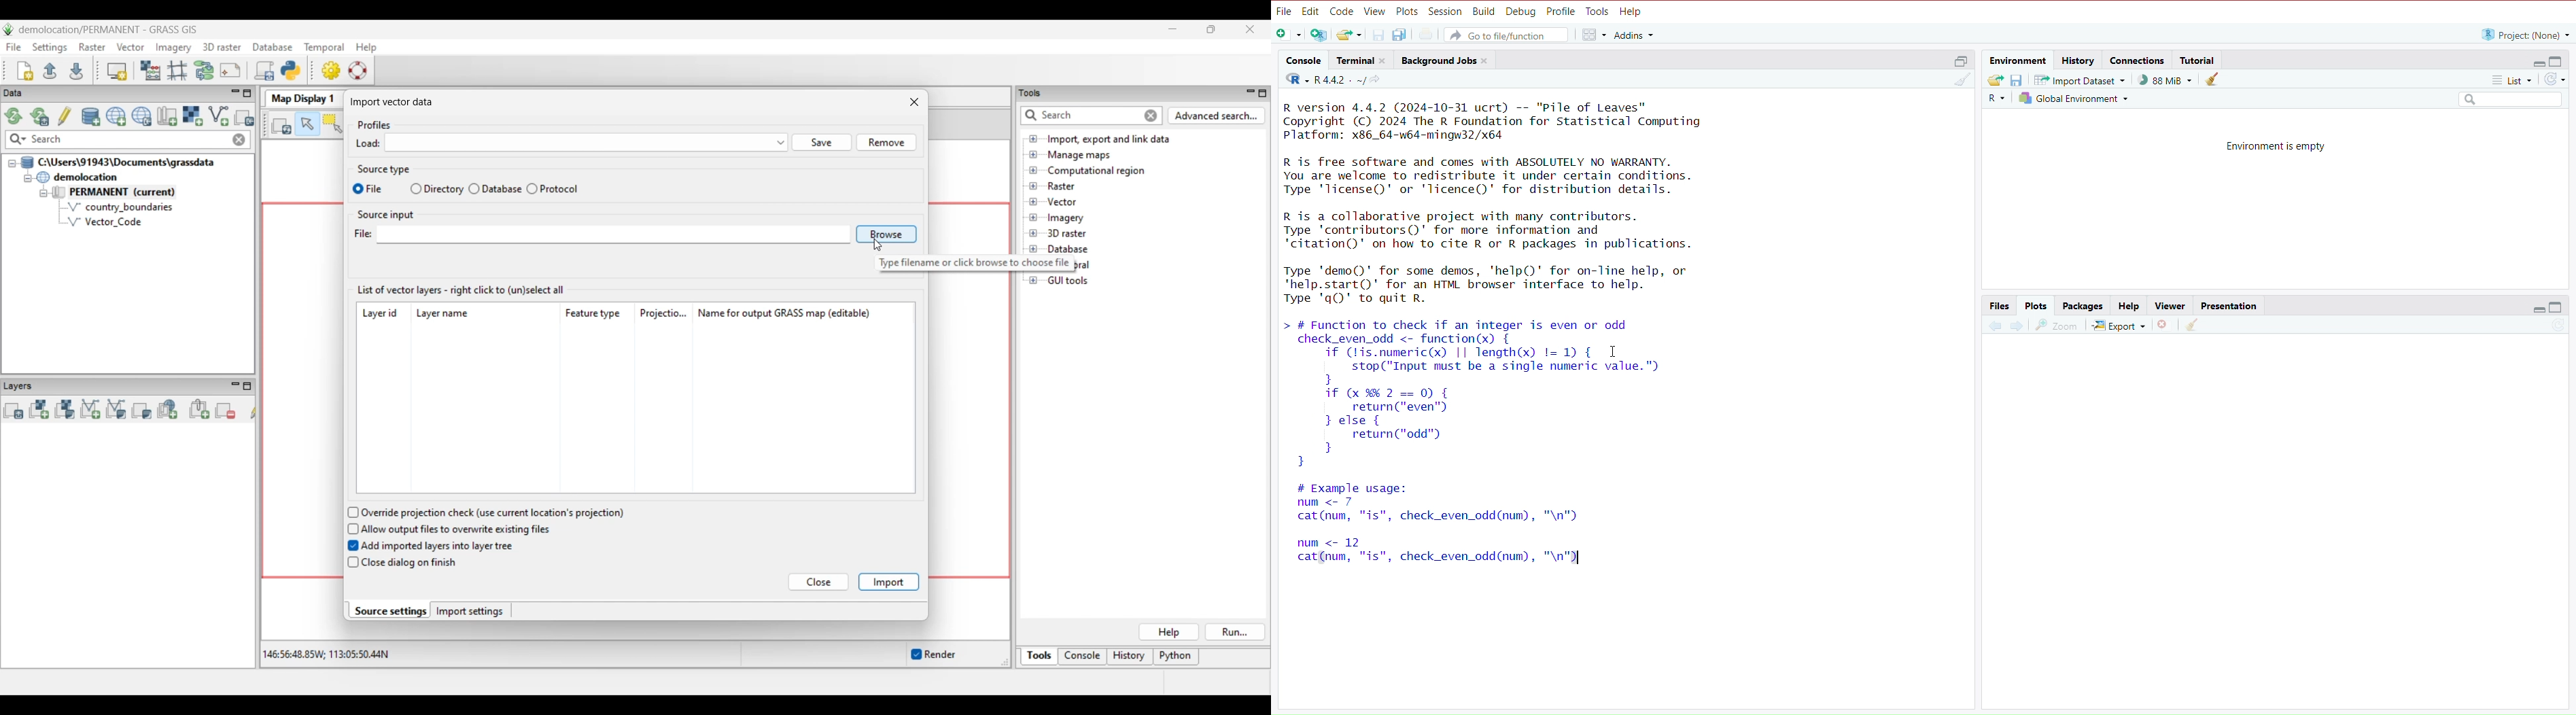 The height and width of the screenshot is (728, 2576). What do you see at coordinates (2555, 80) in the screenshot?
I see `refresh list` at bounding box center [2555, 80].